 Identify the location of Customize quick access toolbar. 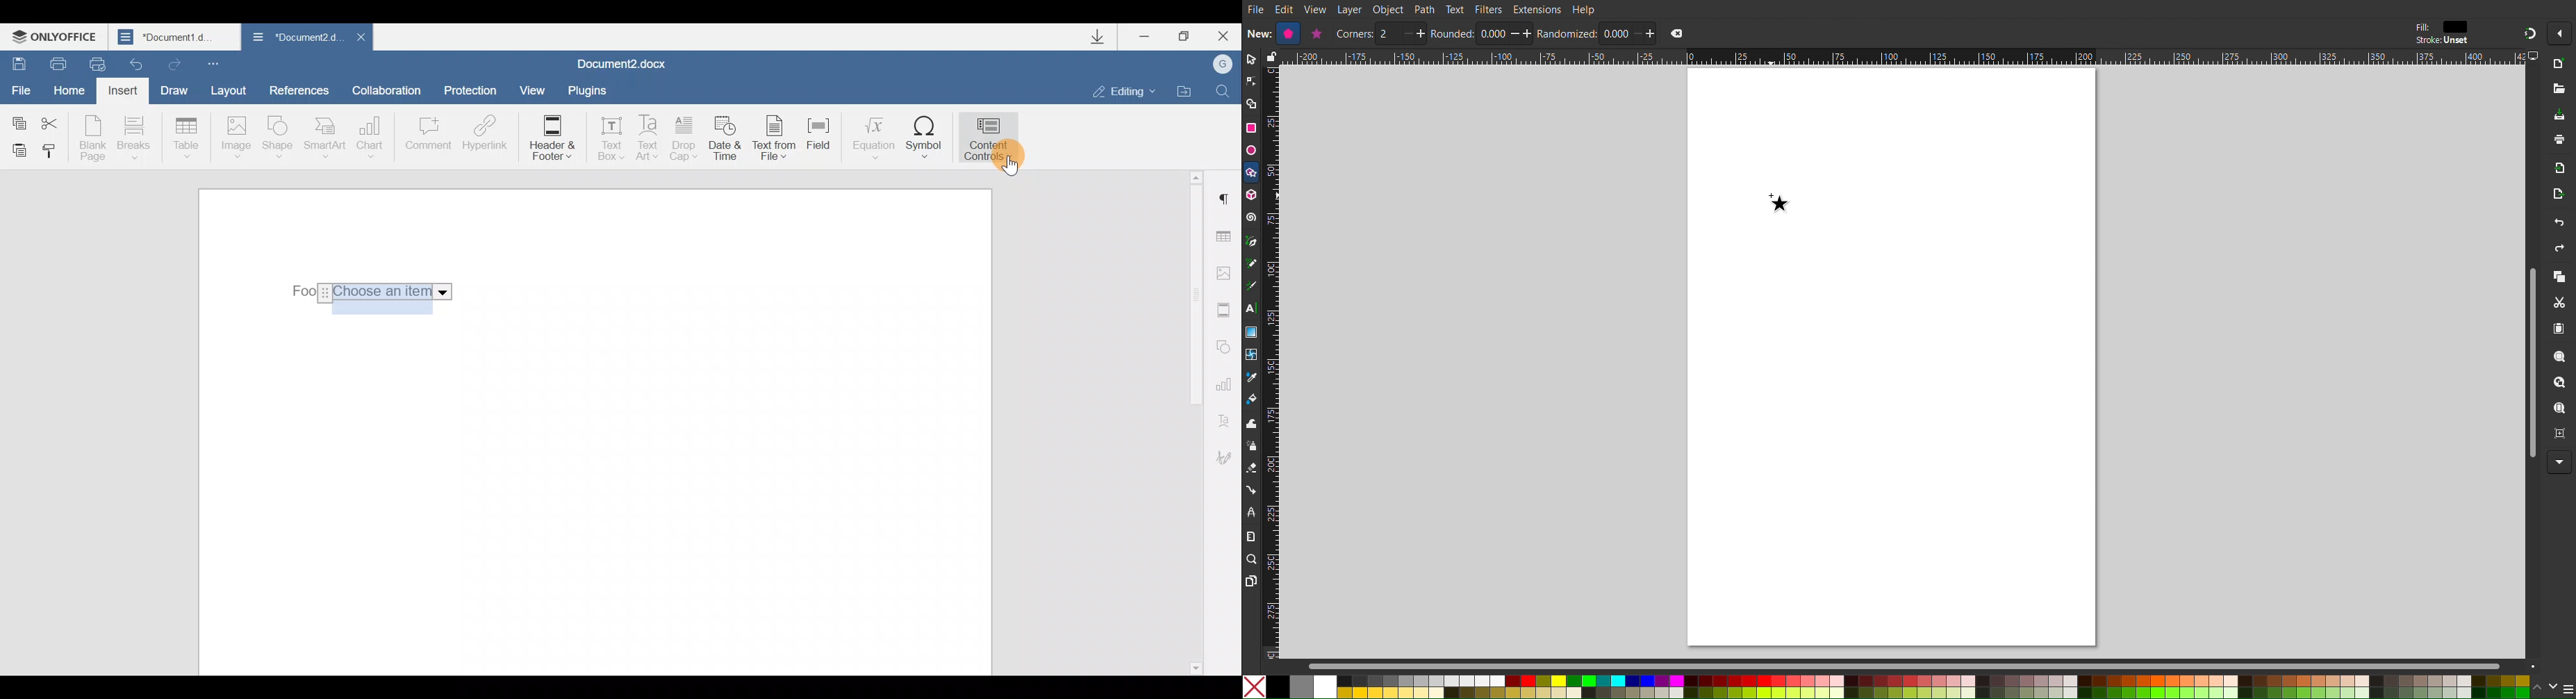
(216, 63).